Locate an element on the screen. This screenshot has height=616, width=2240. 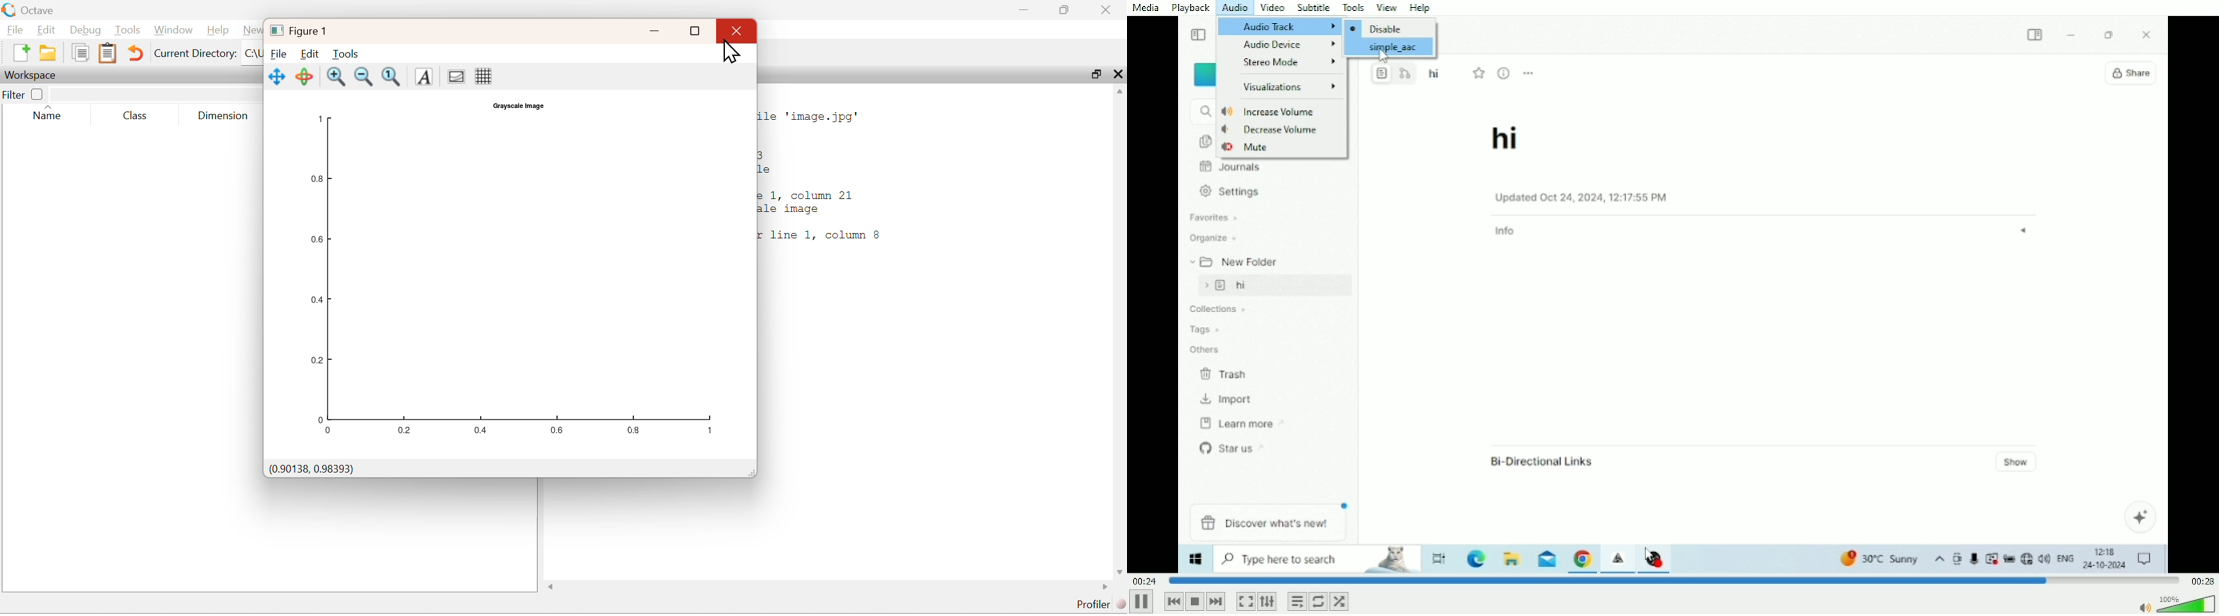
Grayscale Image is located at coordinates (516, 106).